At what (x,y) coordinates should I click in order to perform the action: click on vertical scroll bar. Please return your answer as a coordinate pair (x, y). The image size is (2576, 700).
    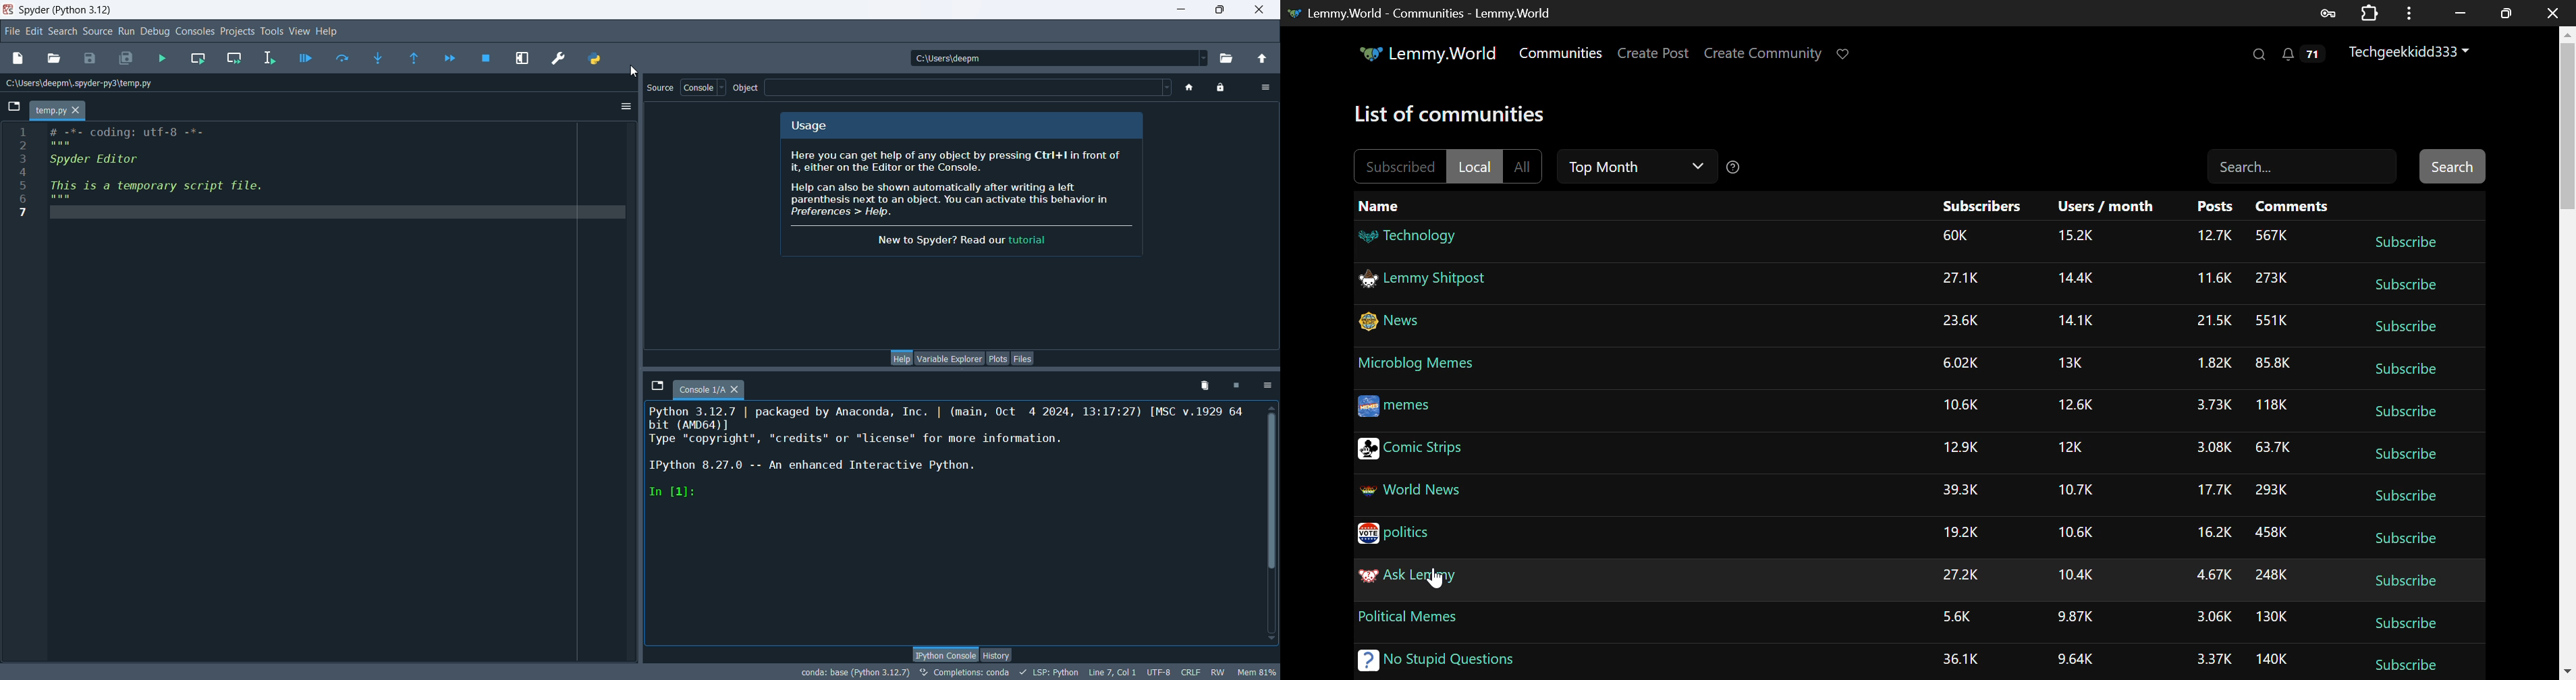
    Looking at the image, I should click on (1267, 521).